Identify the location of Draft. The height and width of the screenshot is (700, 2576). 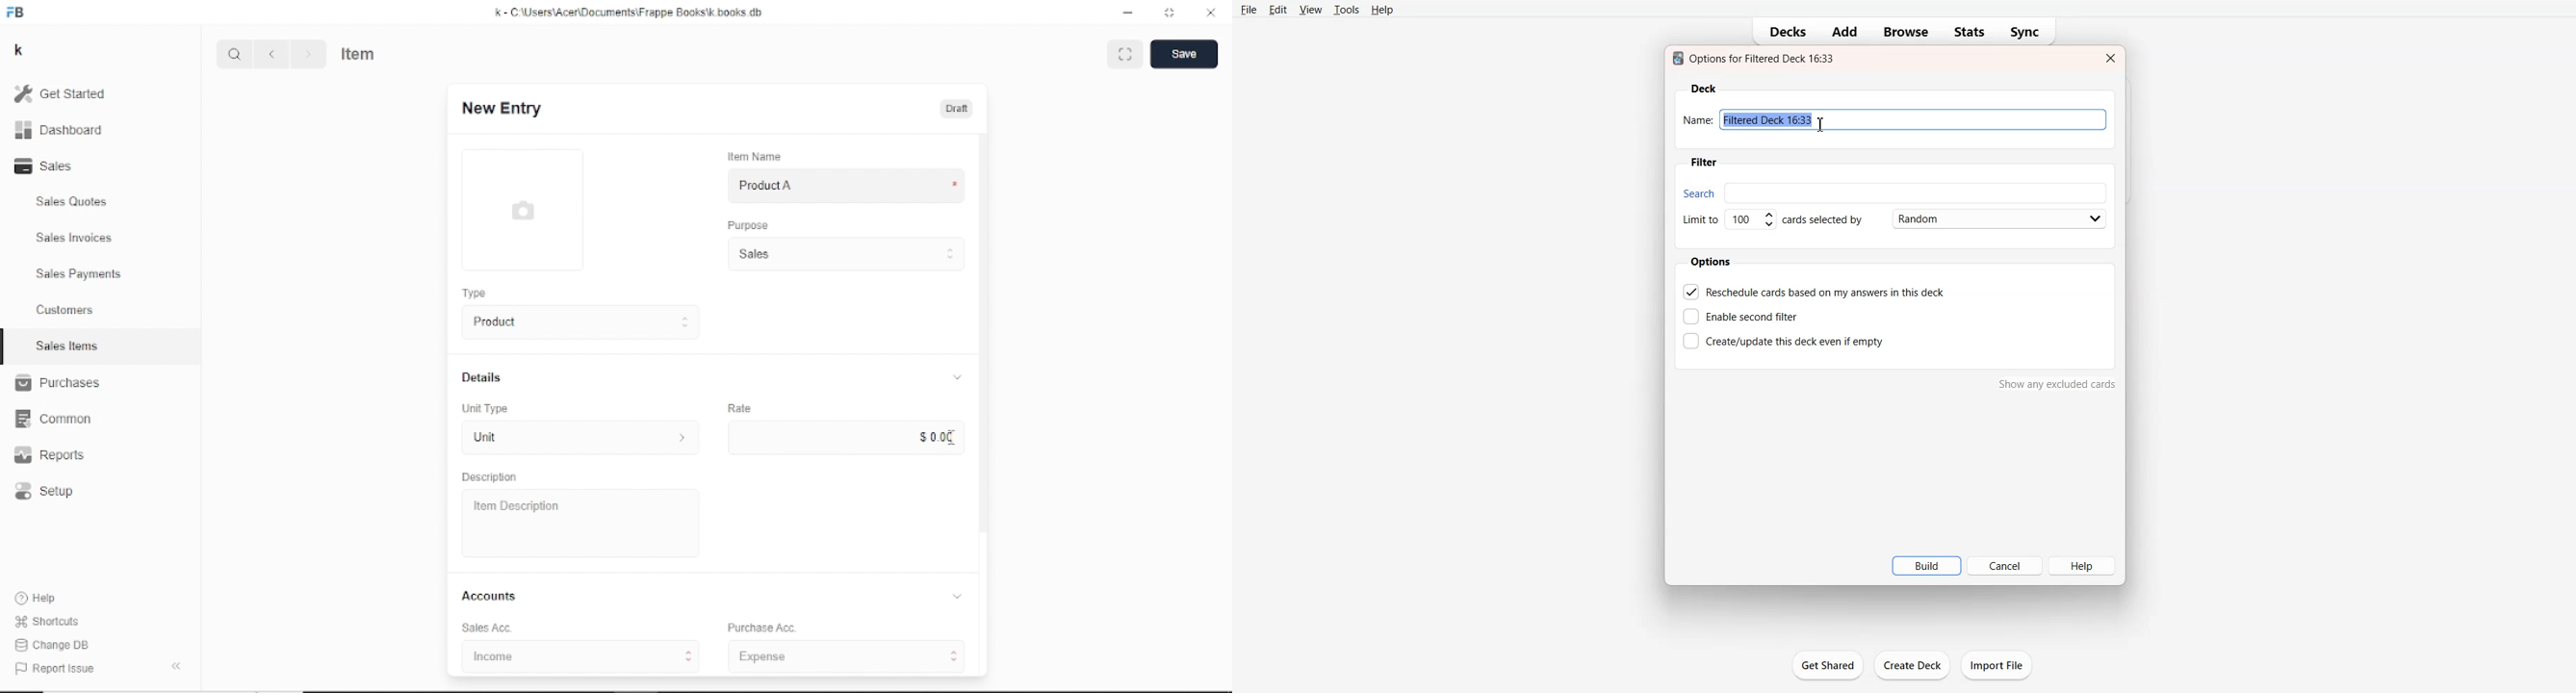
(959, 109).